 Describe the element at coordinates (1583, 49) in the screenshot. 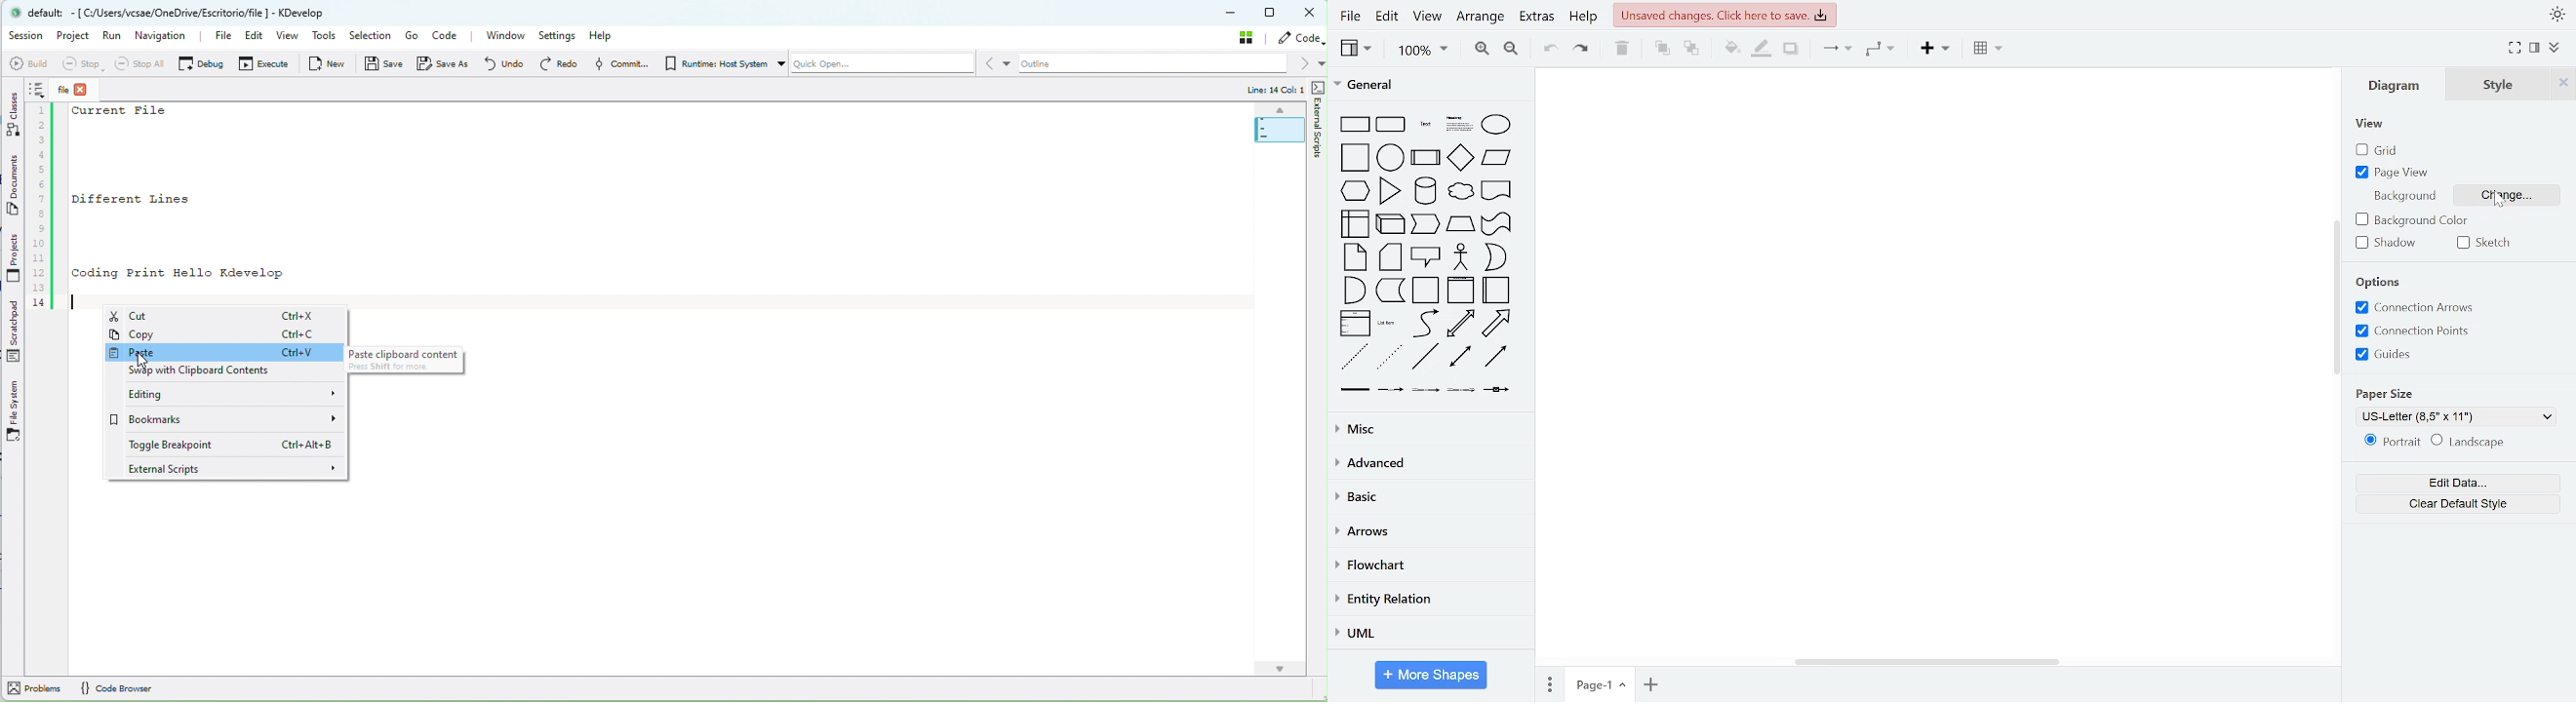

I see `redo` at that location.